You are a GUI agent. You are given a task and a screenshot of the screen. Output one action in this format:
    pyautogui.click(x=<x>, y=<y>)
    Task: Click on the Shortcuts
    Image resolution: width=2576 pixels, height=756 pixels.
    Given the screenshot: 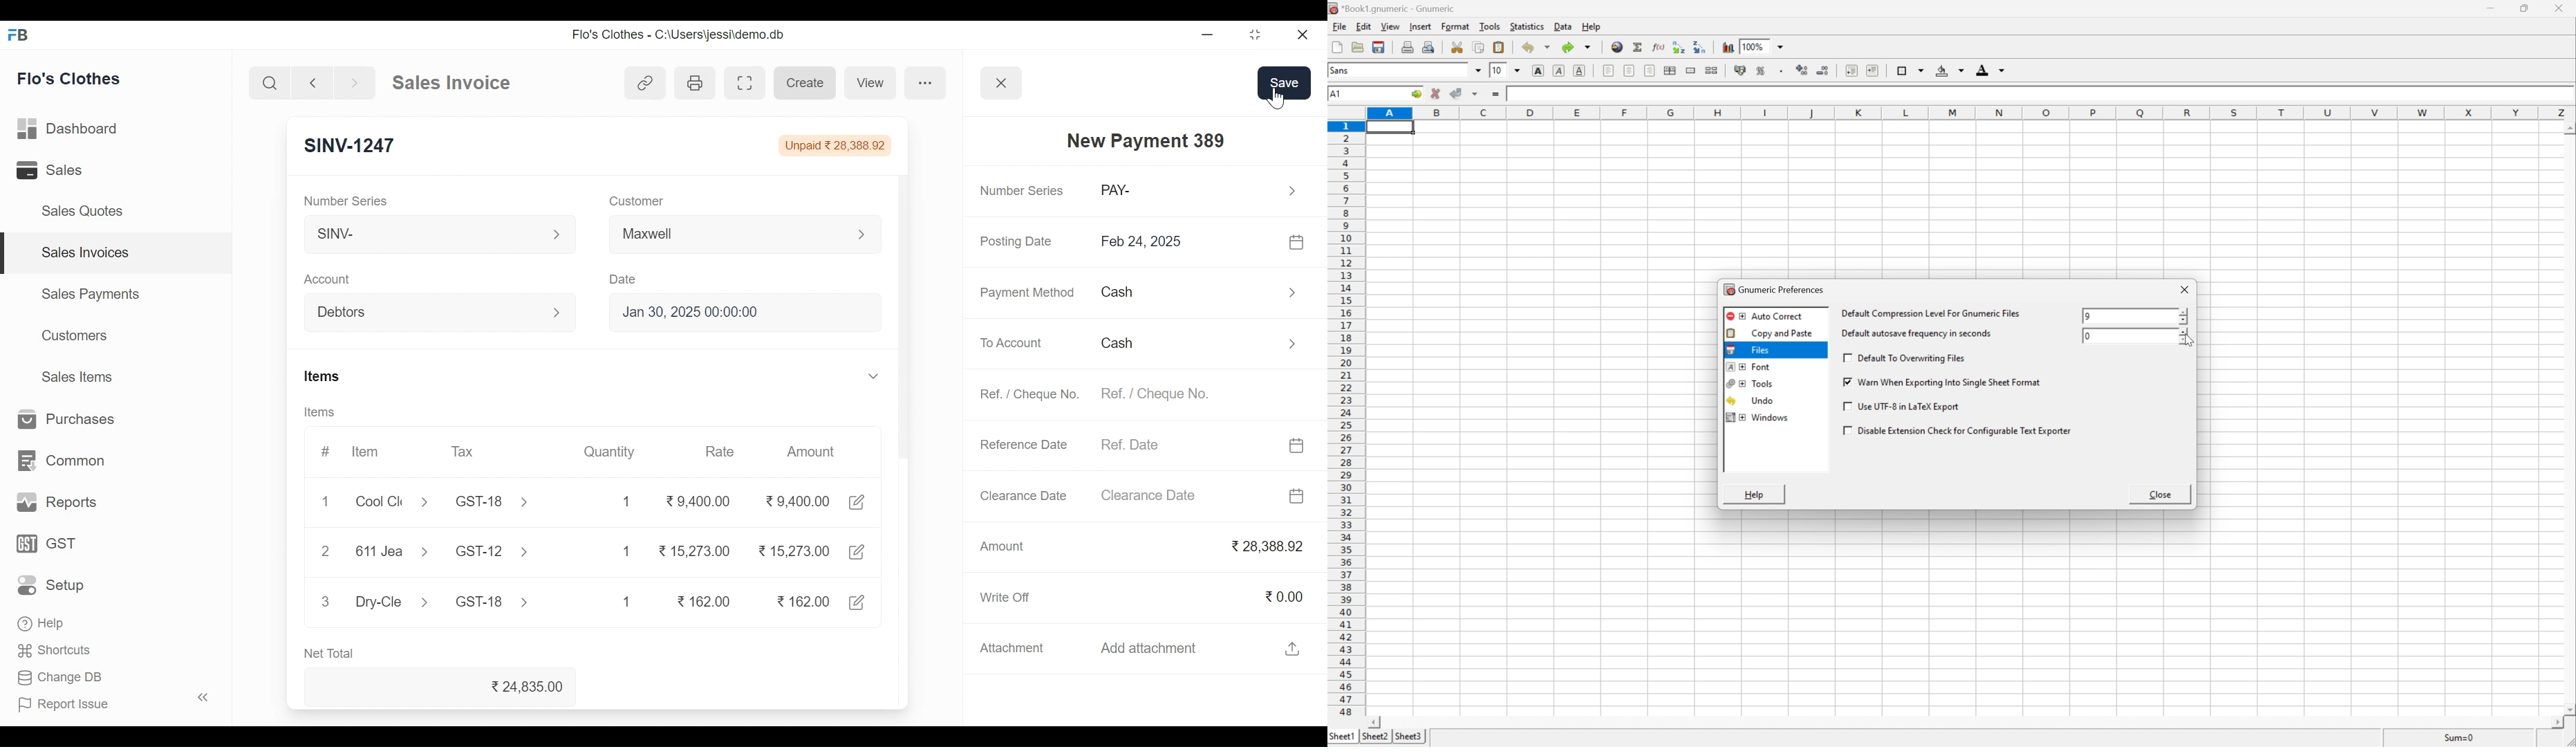 What is the action you would take?
    pyautogui.click(x=55, y=653)
    